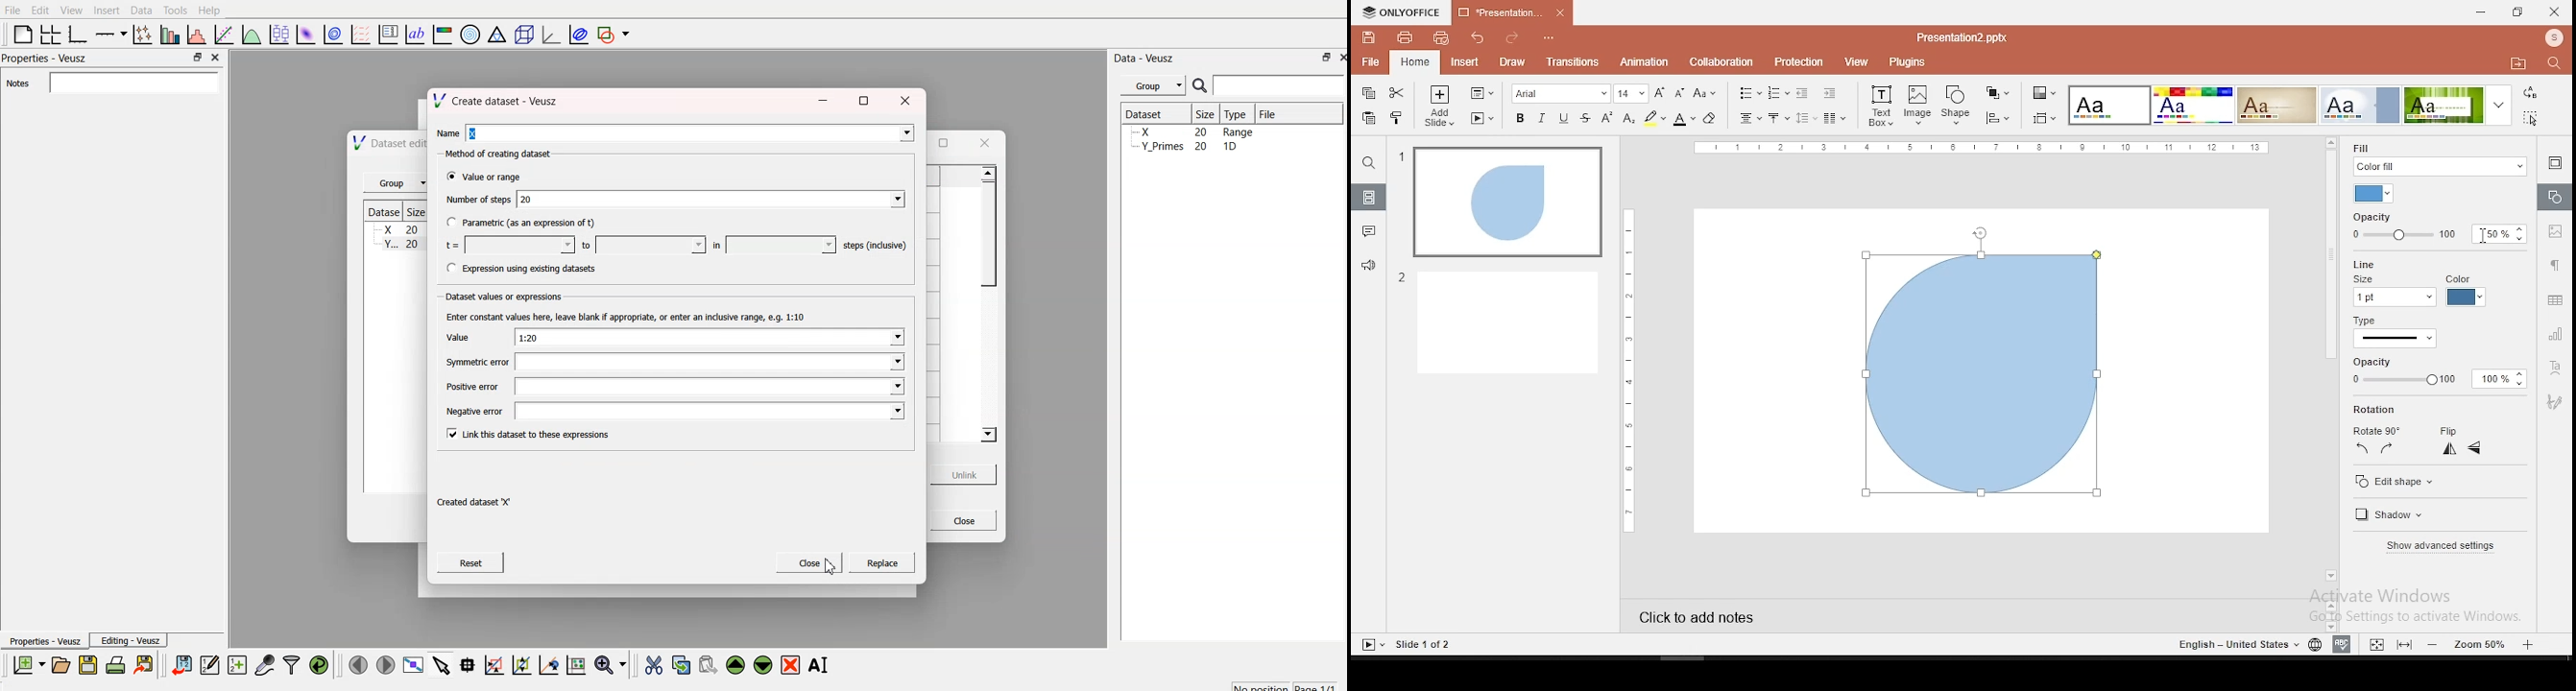 This screenshot has width=2576, height=700. What do you see at coordinates (2474, 448) in the screenshot?
I see `flip horizontal` at bounding box center [2474, 448].